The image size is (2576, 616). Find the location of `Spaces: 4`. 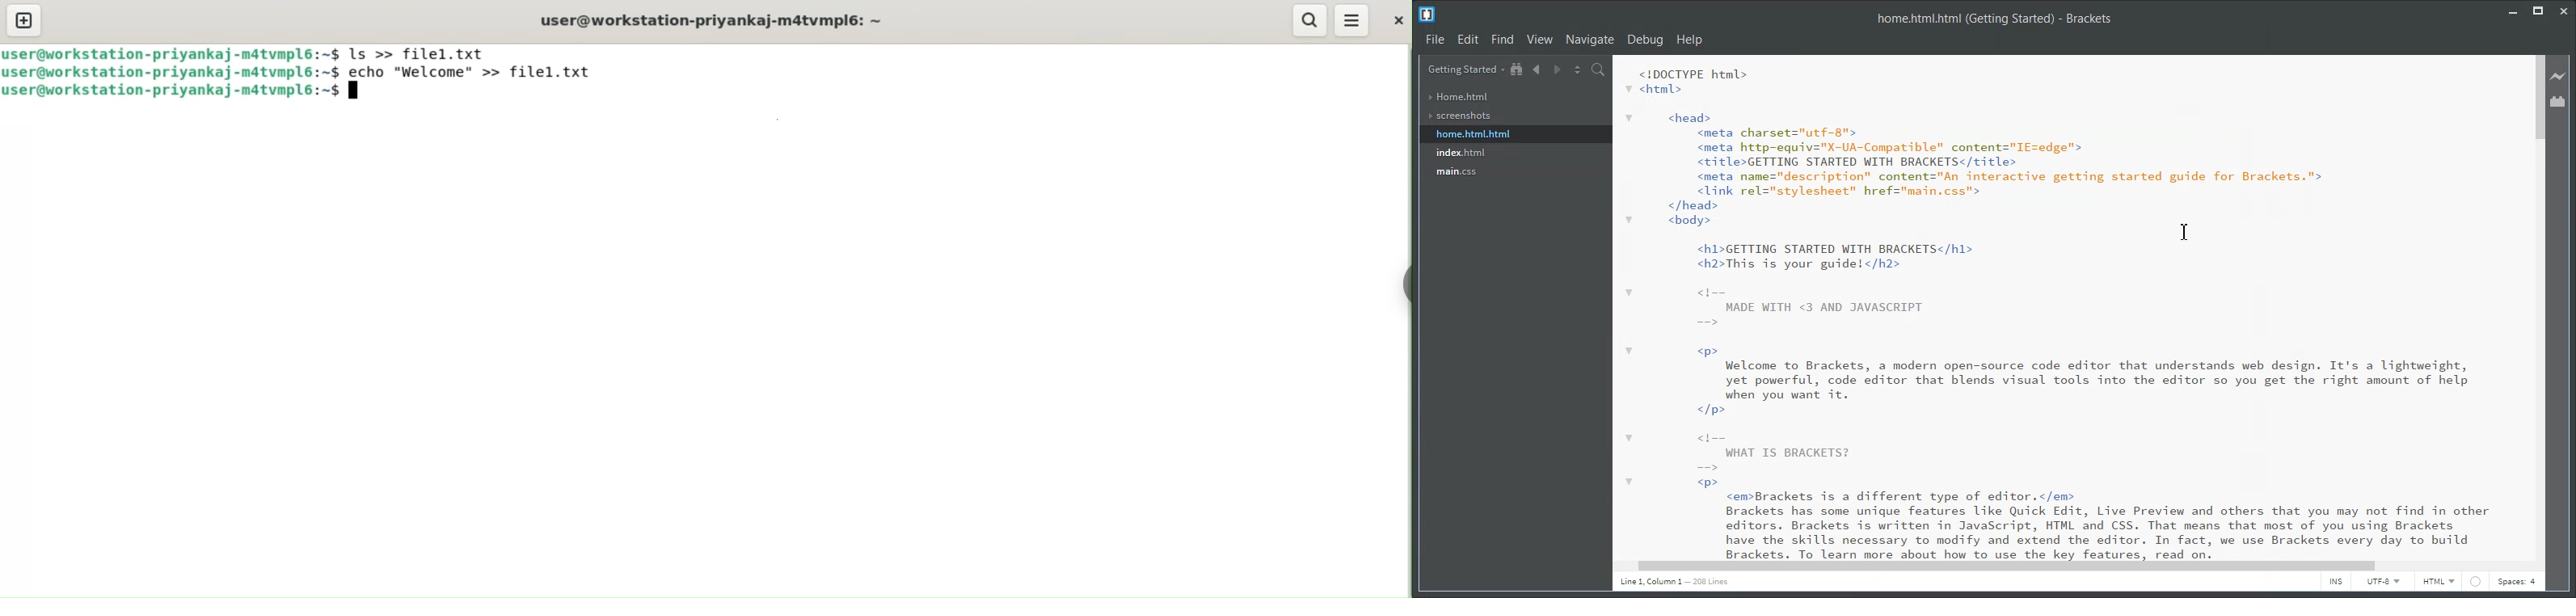

Spaces: 4 is located at coordinates (2519, 583).